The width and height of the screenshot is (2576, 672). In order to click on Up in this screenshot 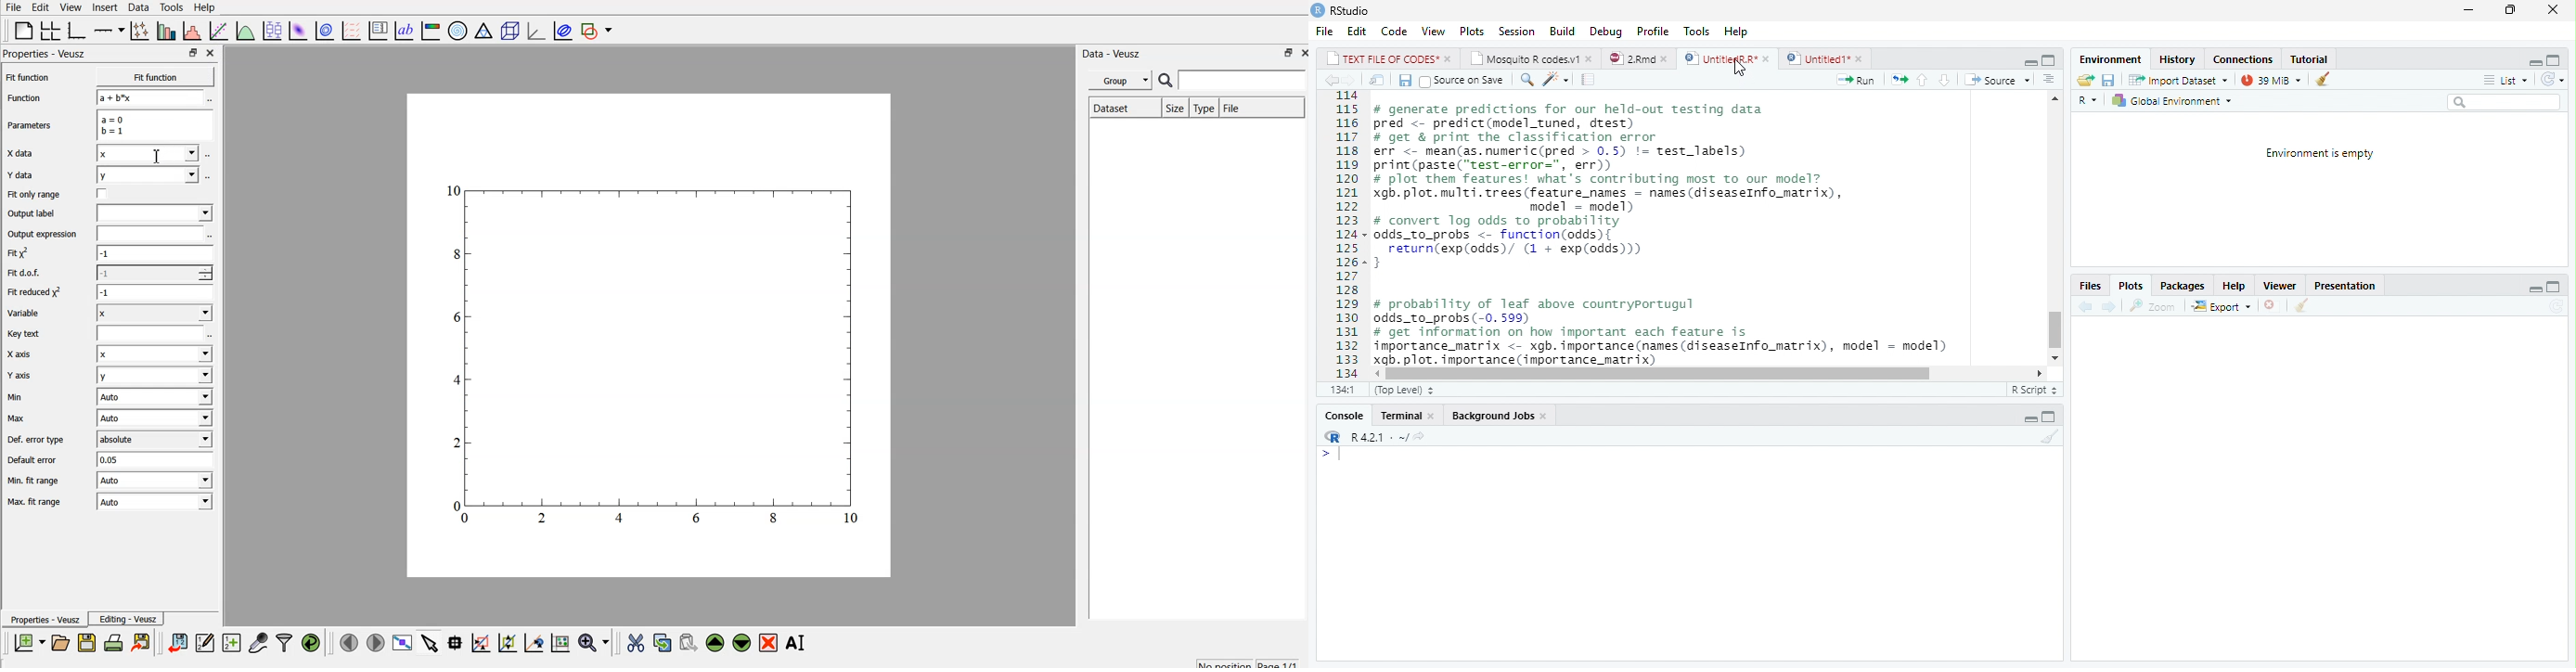, I will do `click(1921, 80)`.